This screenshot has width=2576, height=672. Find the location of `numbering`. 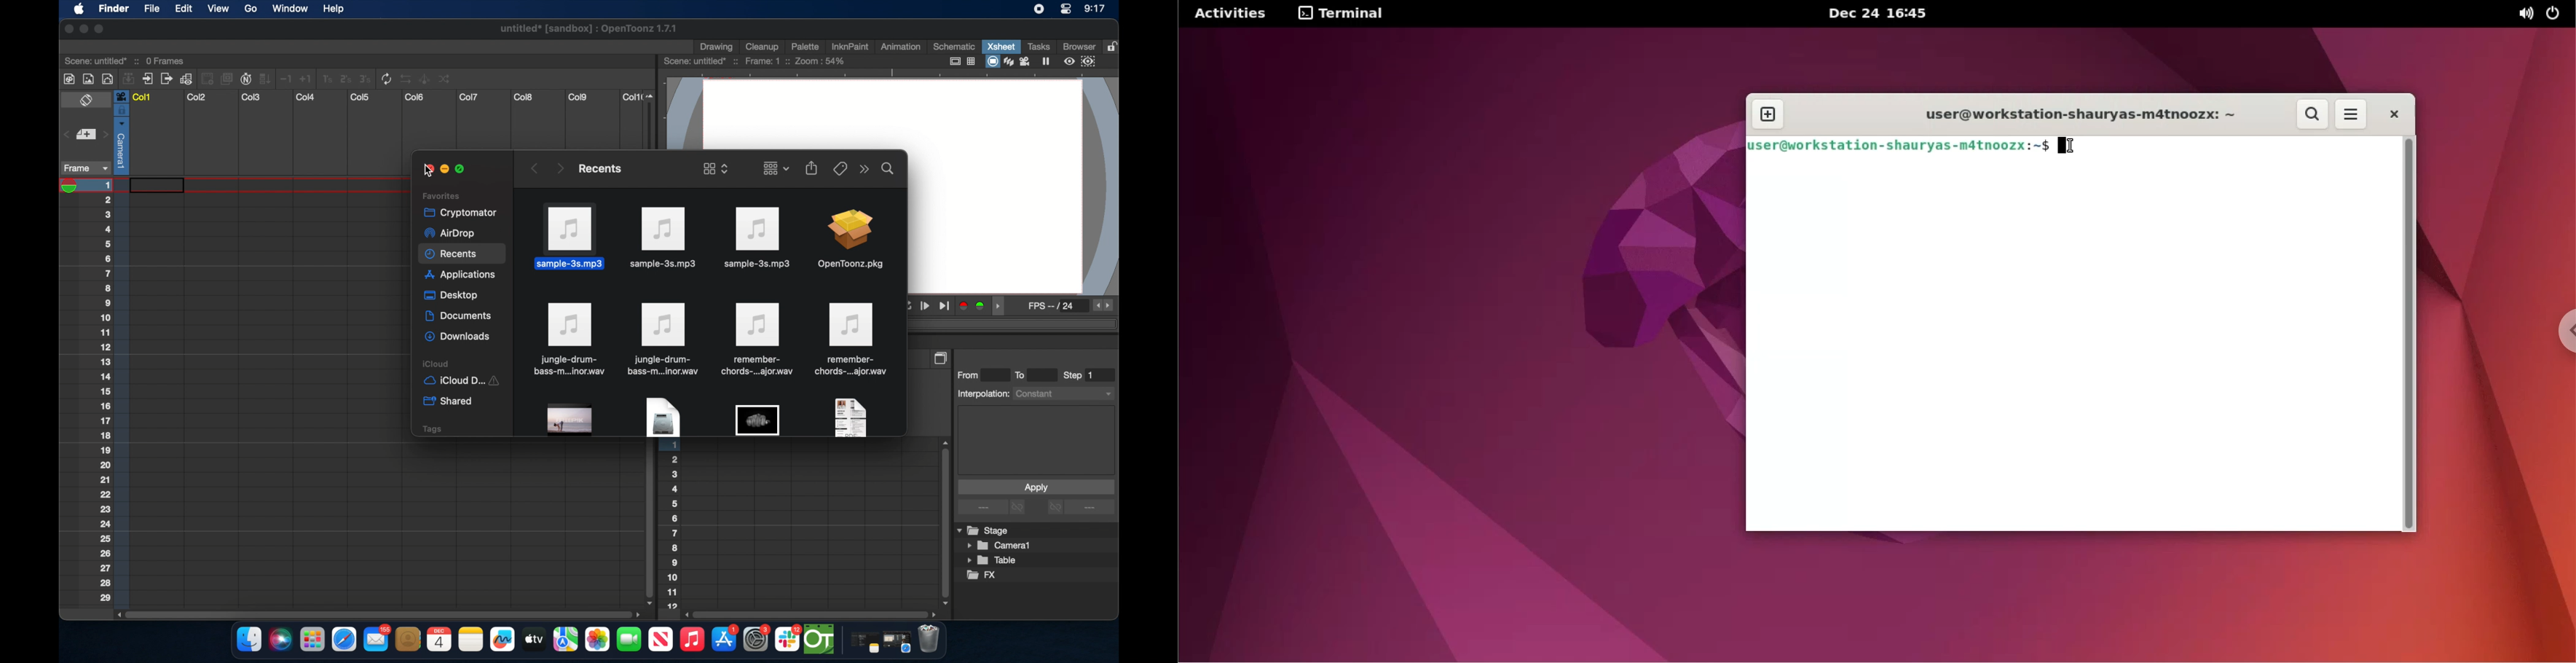

numbering is located at coordinates (673, 527).